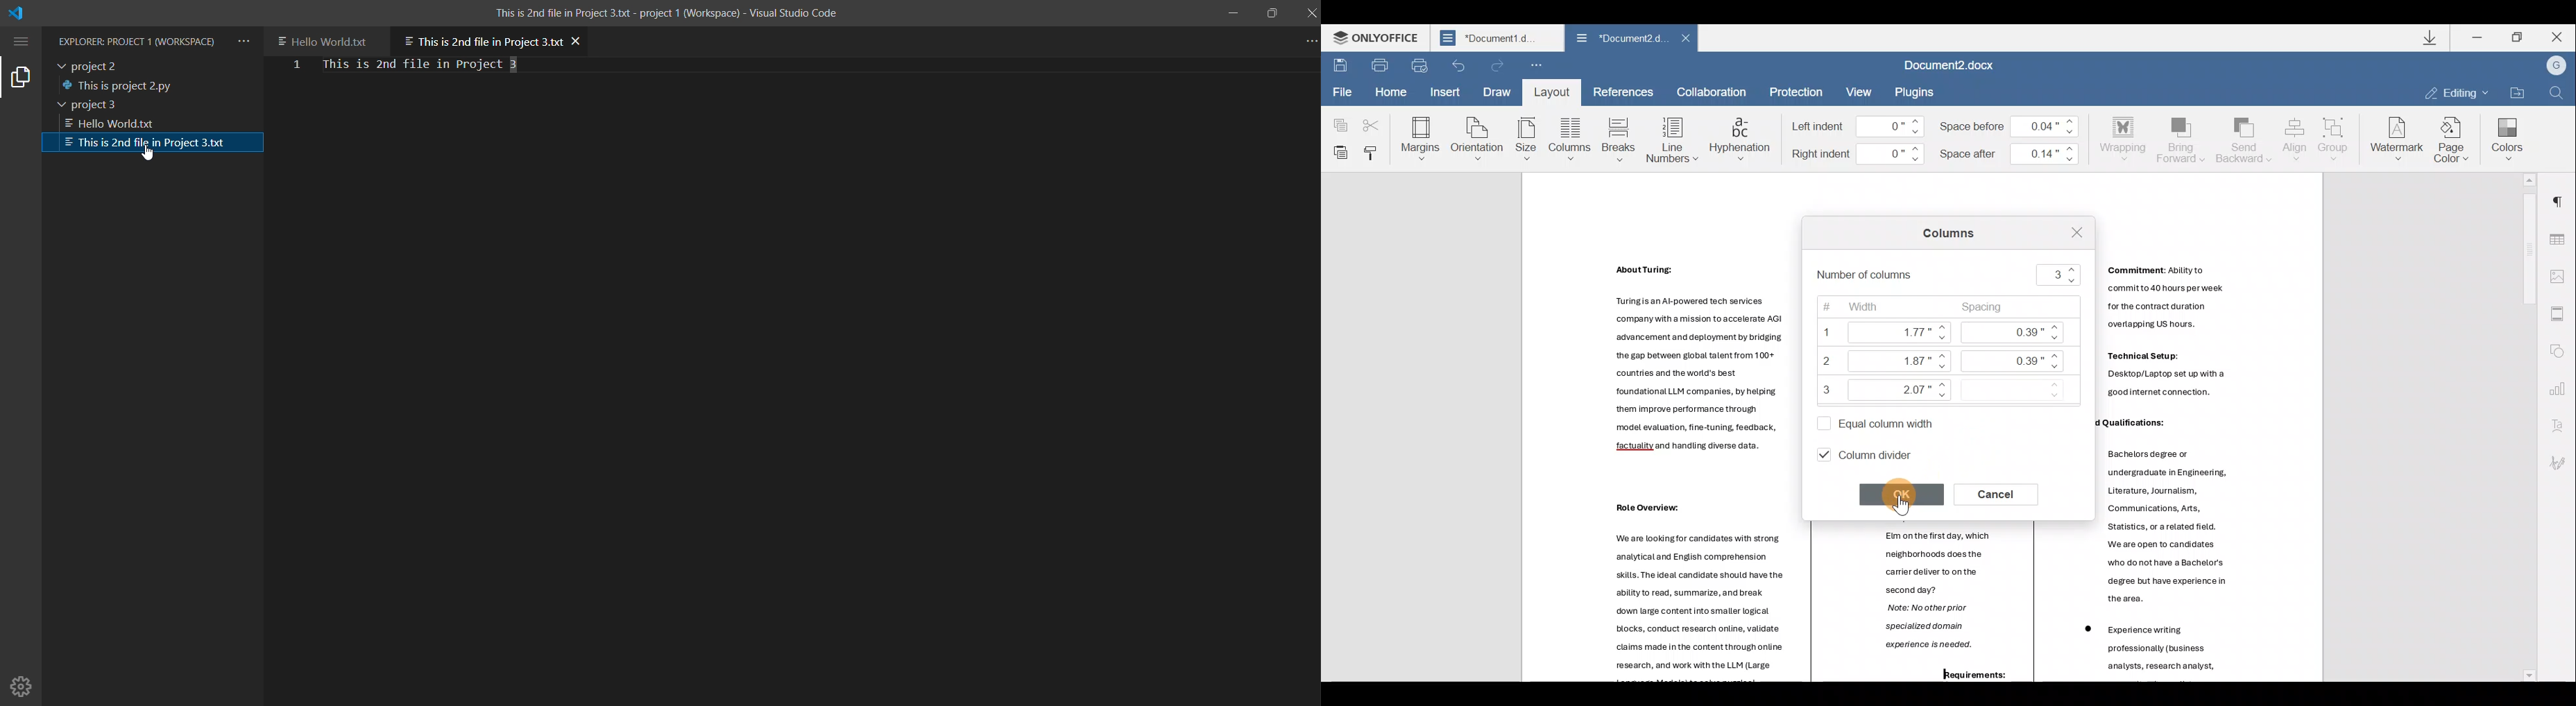 This screenshot has height=728, width=2576. Describe the element at coordinates (1618, 140) in the screenshot. I see `Breaks` at that location.